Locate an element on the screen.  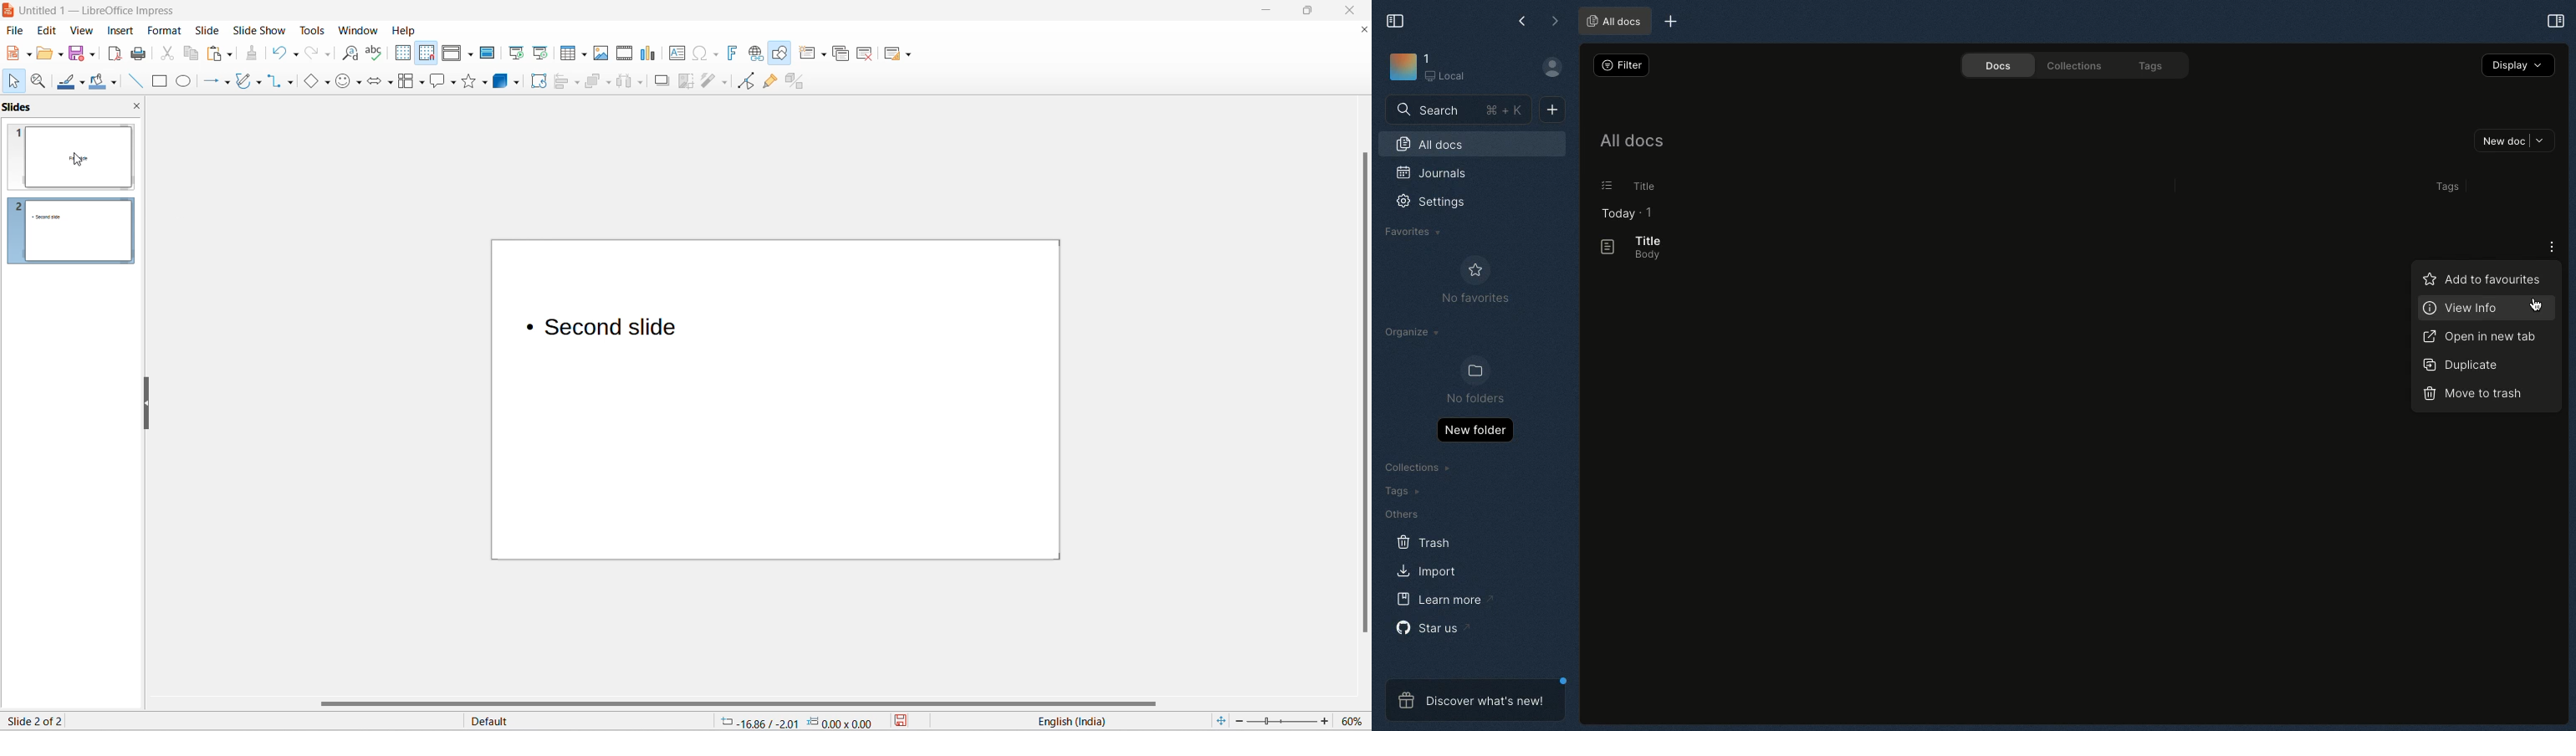
cursor and selection placement is located at coordinates (792, 721).